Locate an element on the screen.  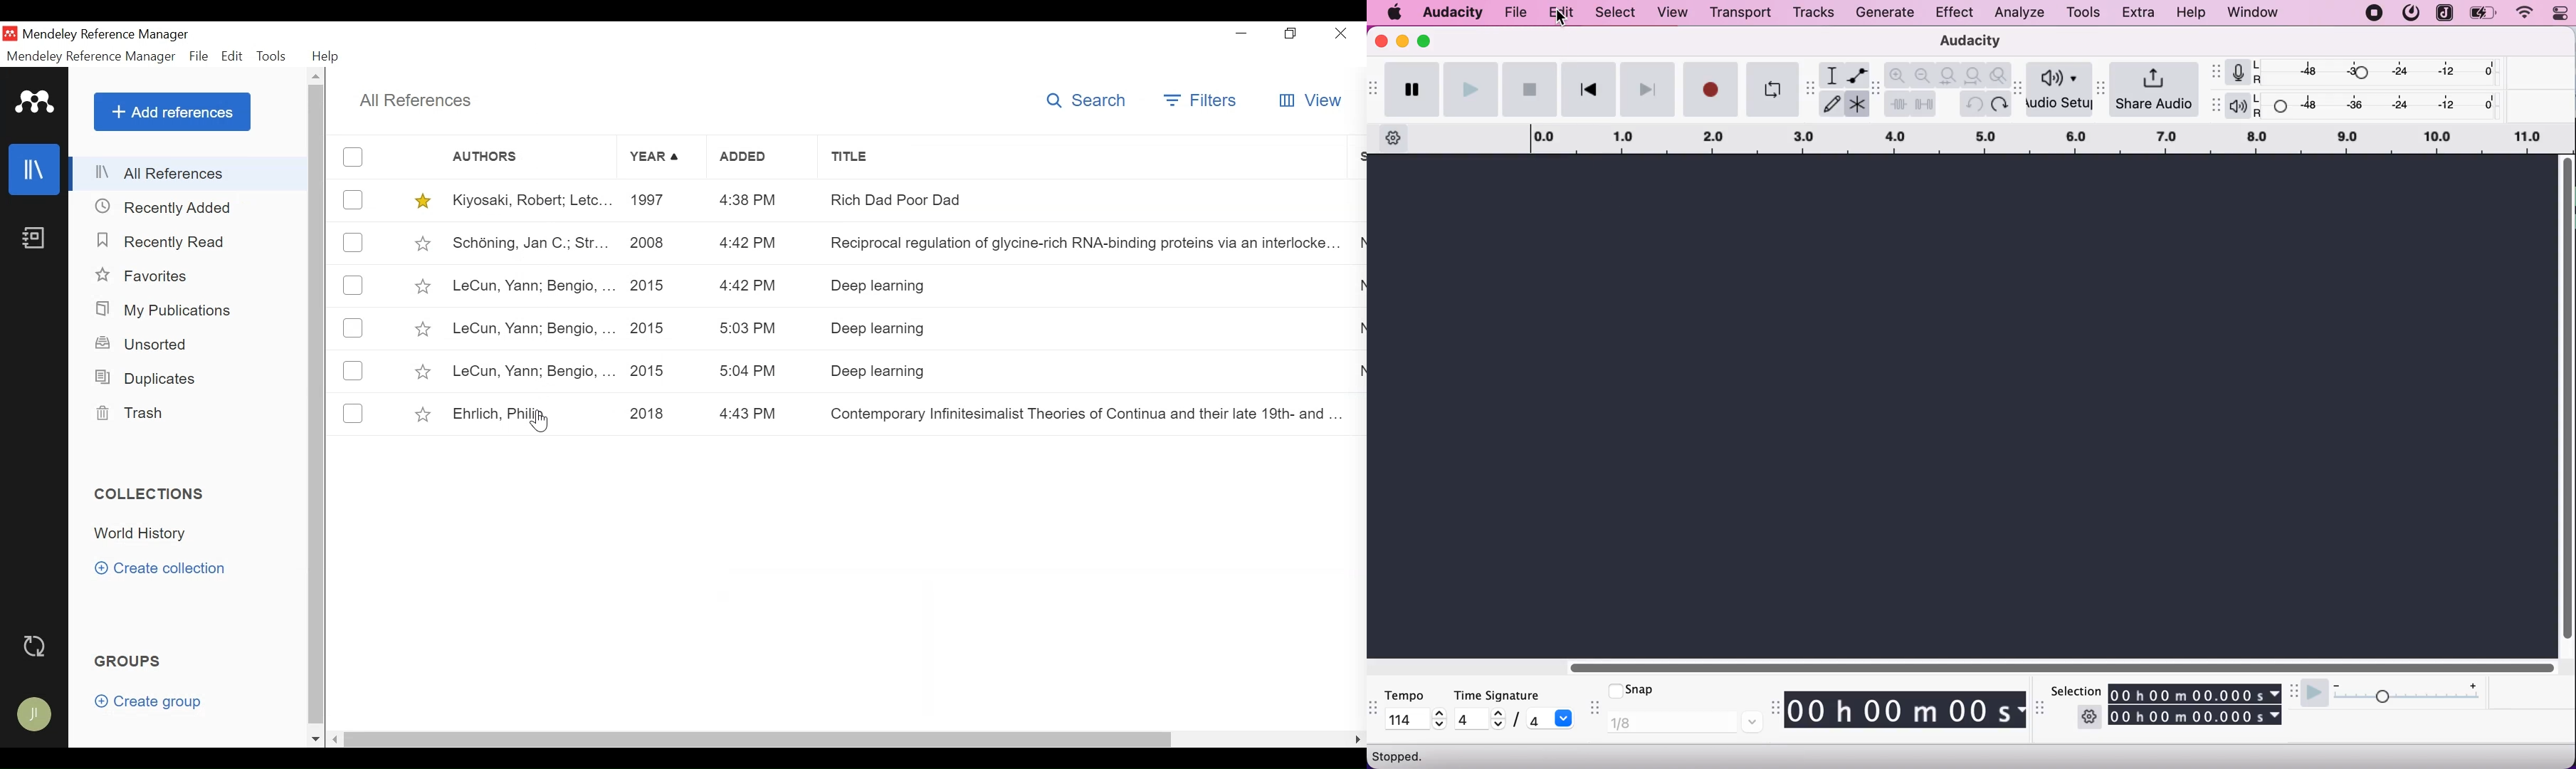
2008 is located at coordinates (648, 246).